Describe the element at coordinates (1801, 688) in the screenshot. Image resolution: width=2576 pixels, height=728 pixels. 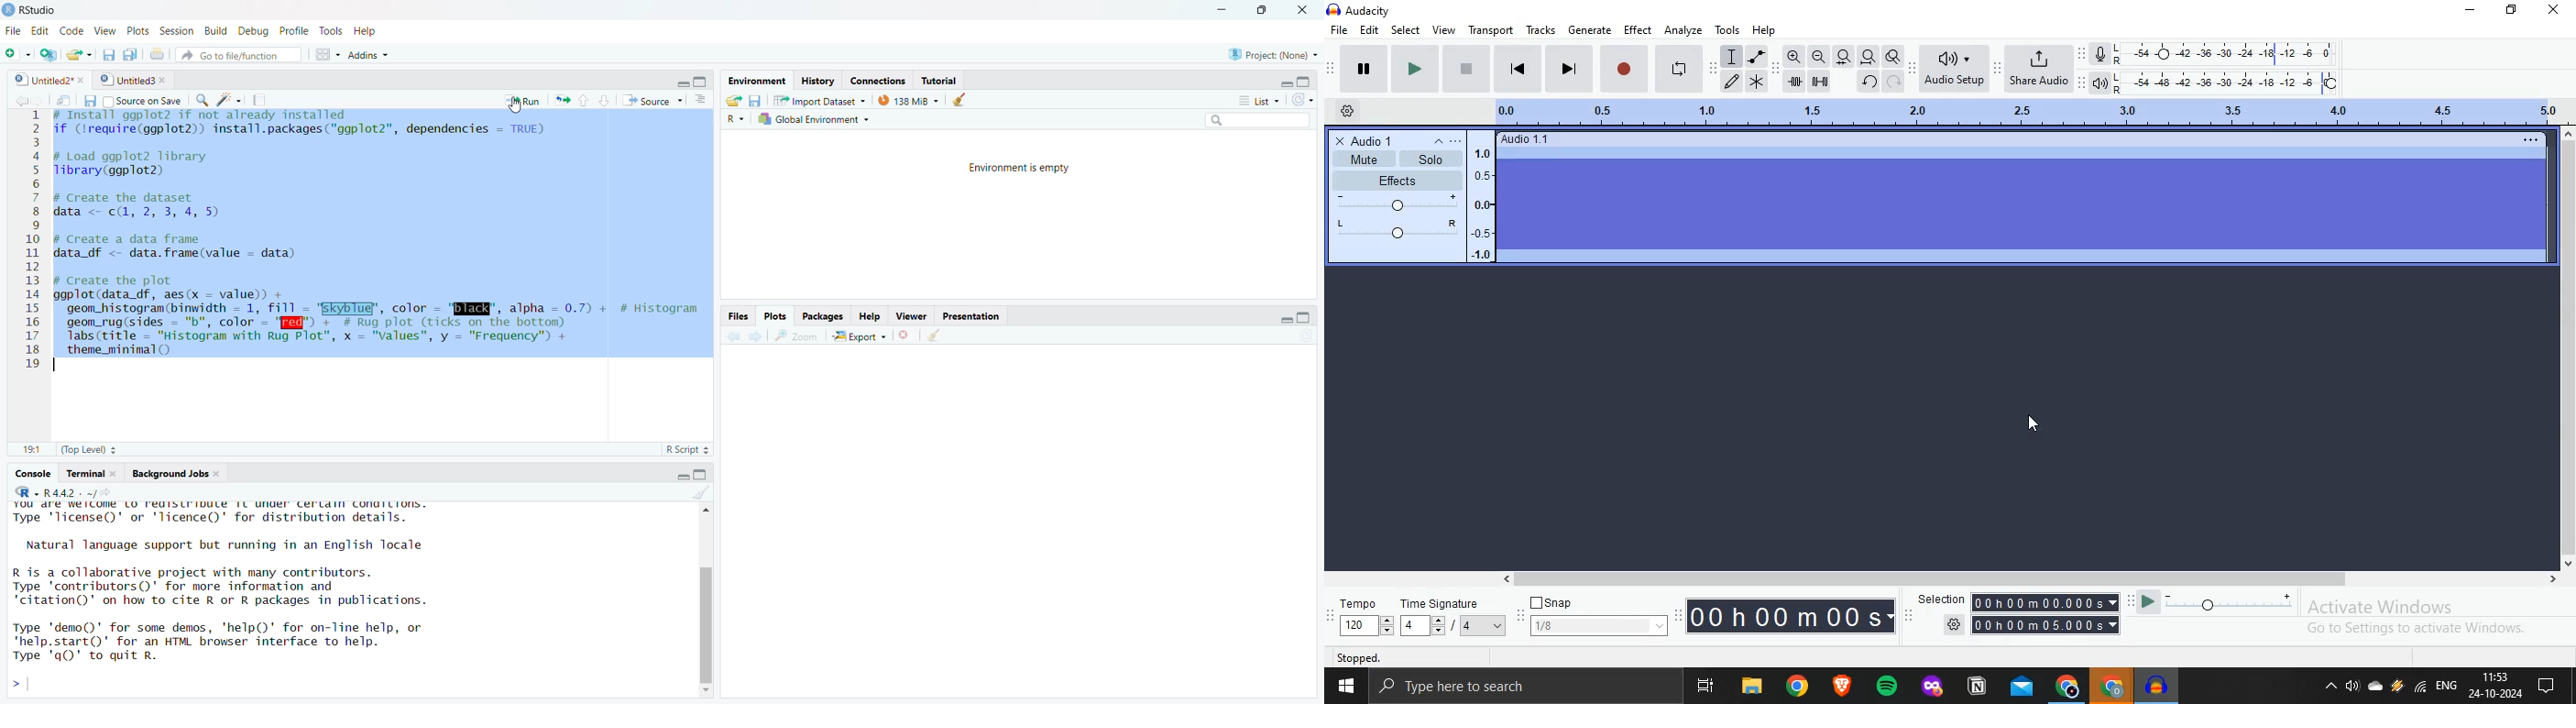
I see `Chrome` at that location.